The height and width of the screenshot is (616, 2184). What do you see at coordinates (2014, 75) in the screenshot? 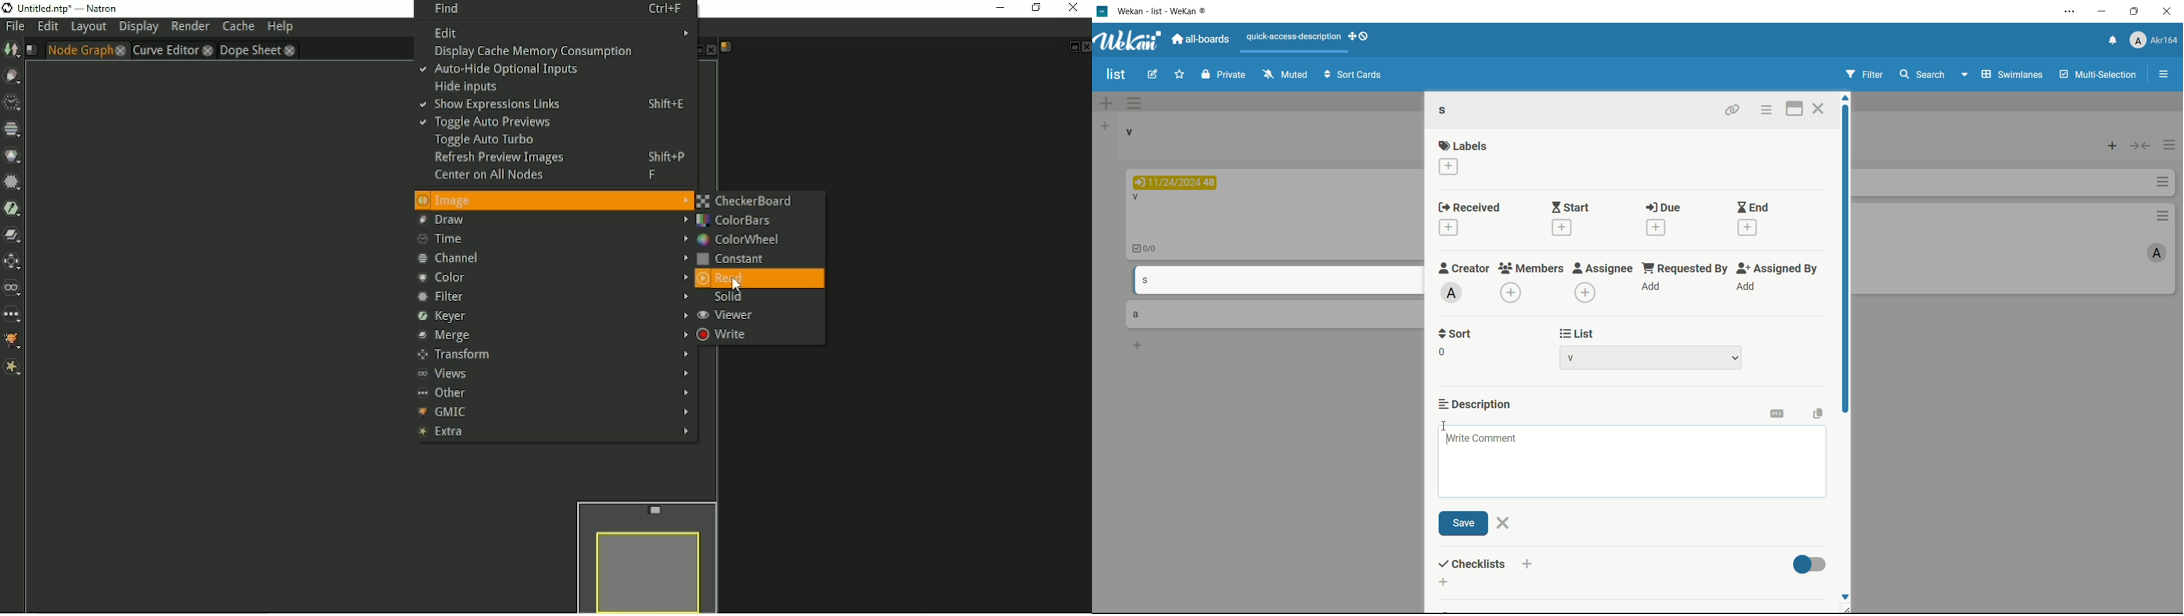
I see `swimlanes` at bounding box center [2014, 75].